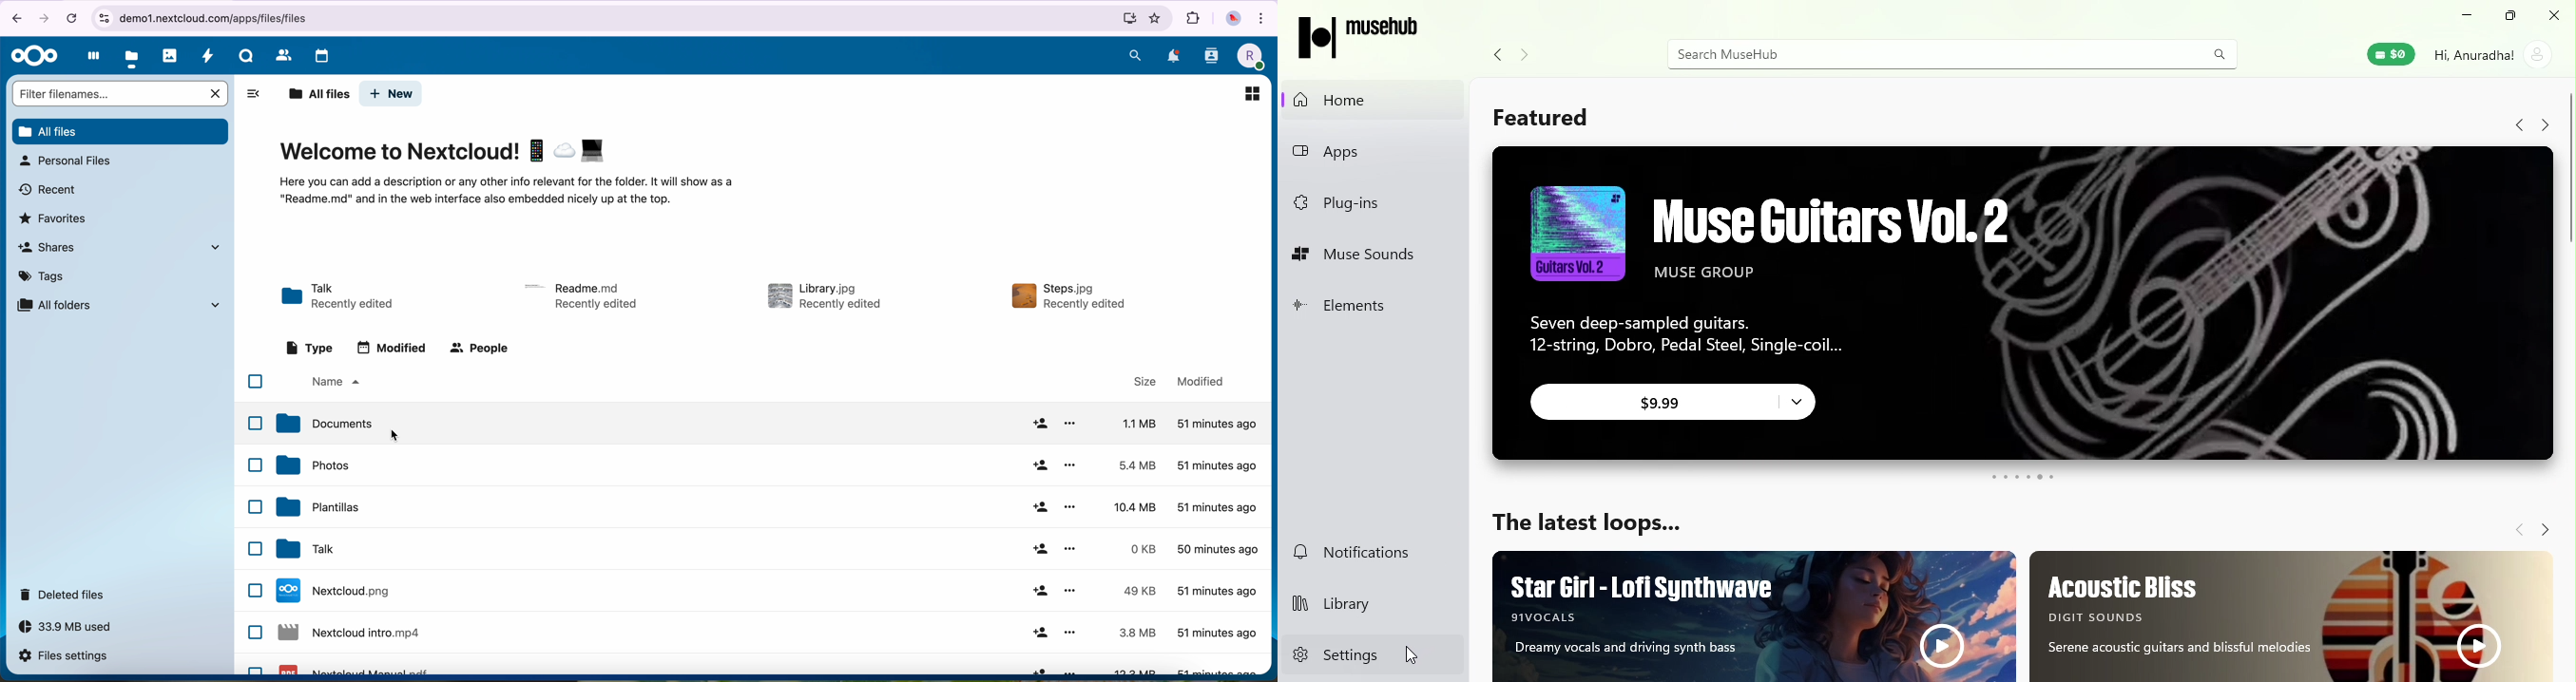  Describe the element at coordinates (1042, 590) in the screenshot. I see `add` at that location.